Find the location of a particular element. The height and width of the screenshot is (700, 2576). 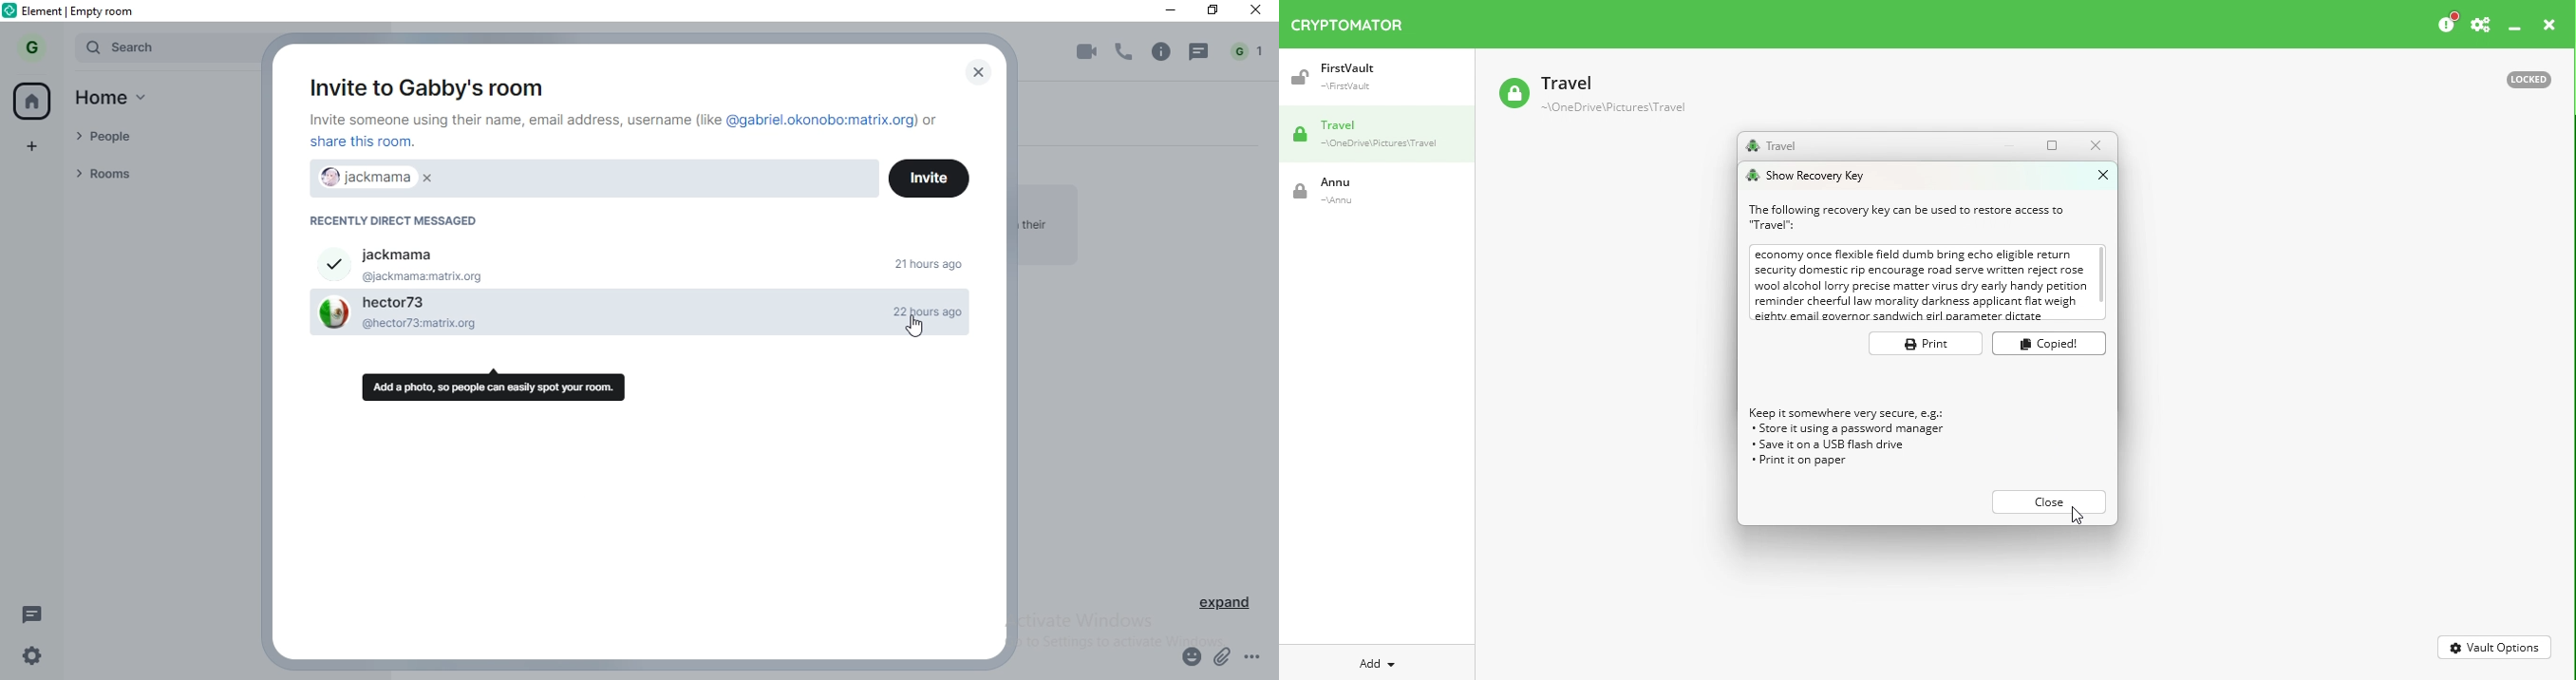

add space is located at coordinates (34, 143).